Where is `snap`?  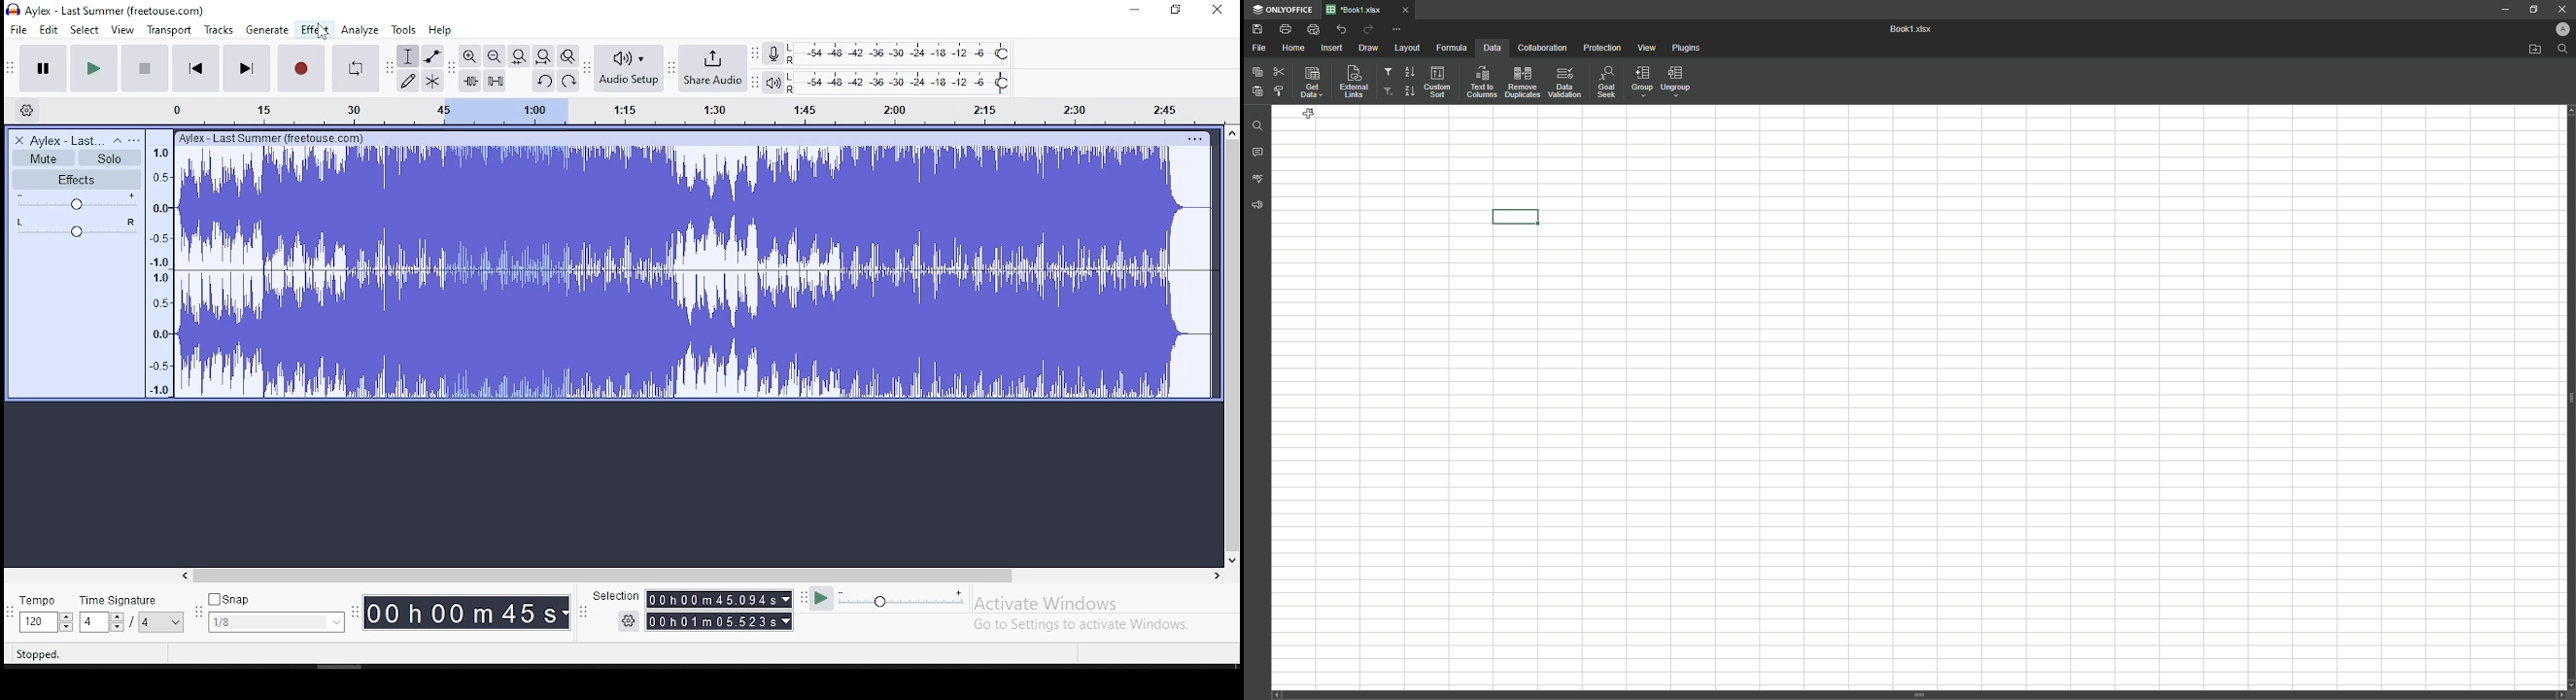
snap is located at coordinates (278, 613).